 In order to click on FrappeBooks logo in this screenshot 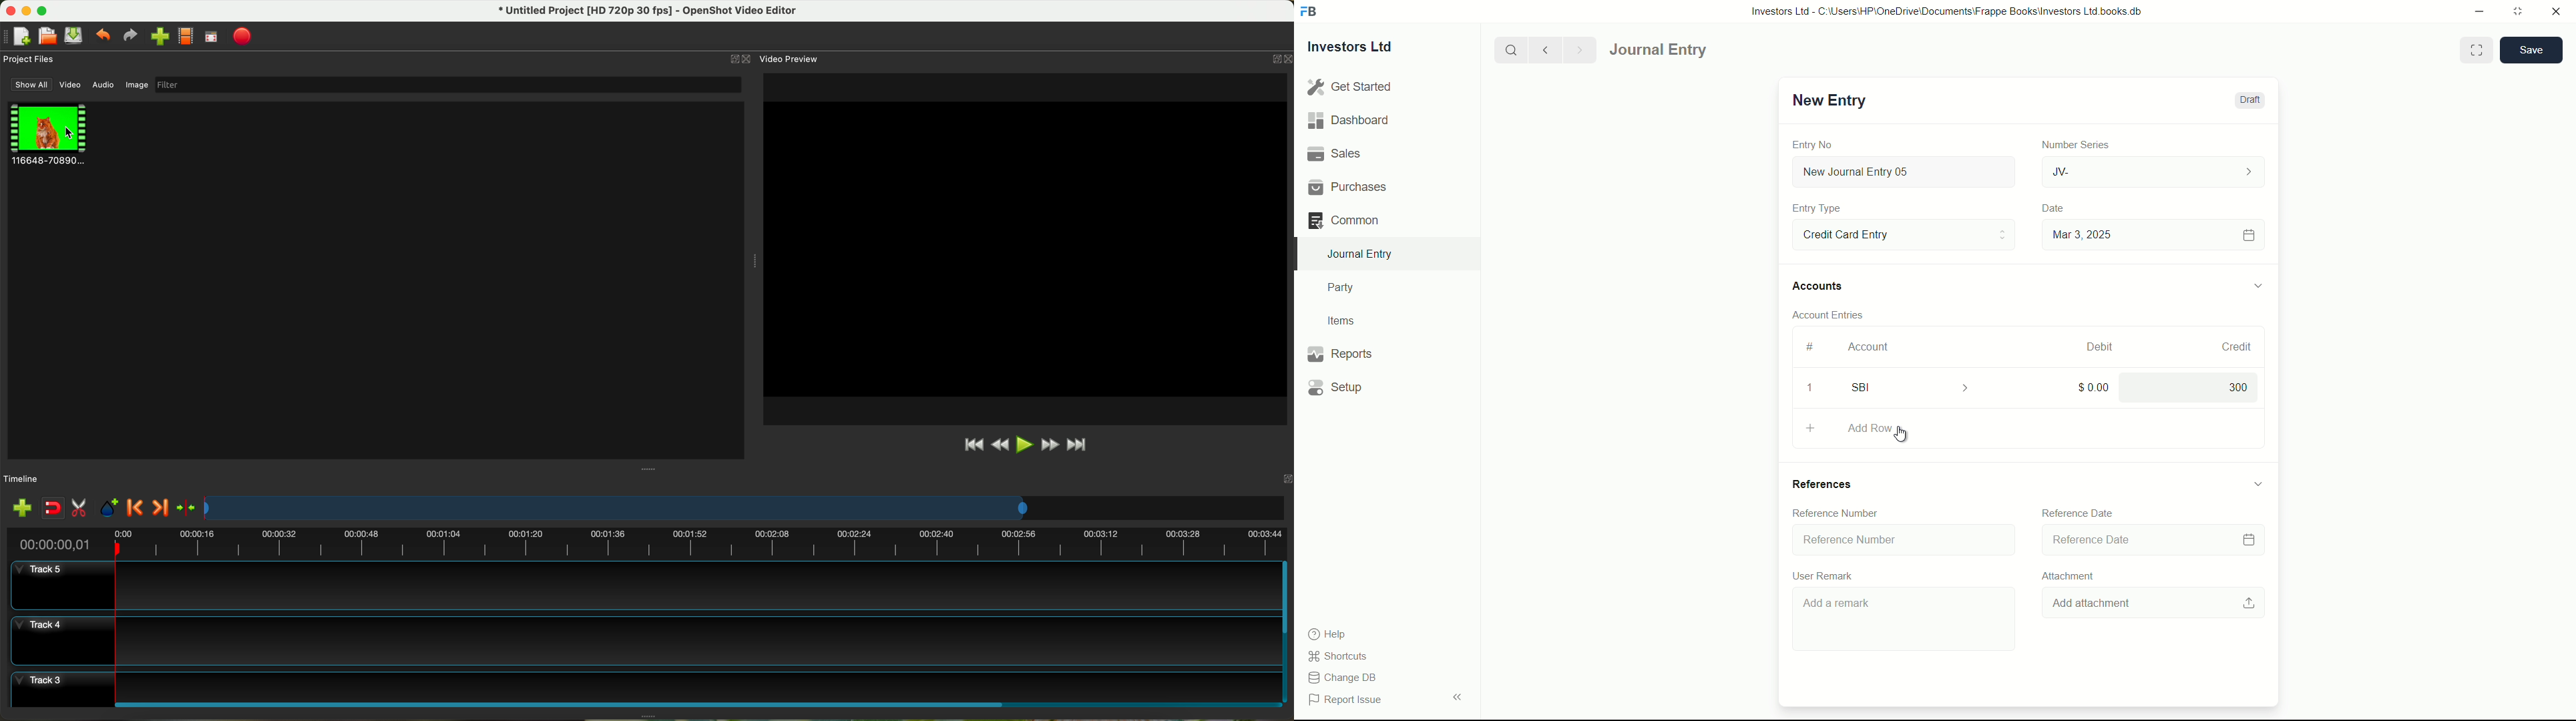, I will do `click(1309, 12)`.